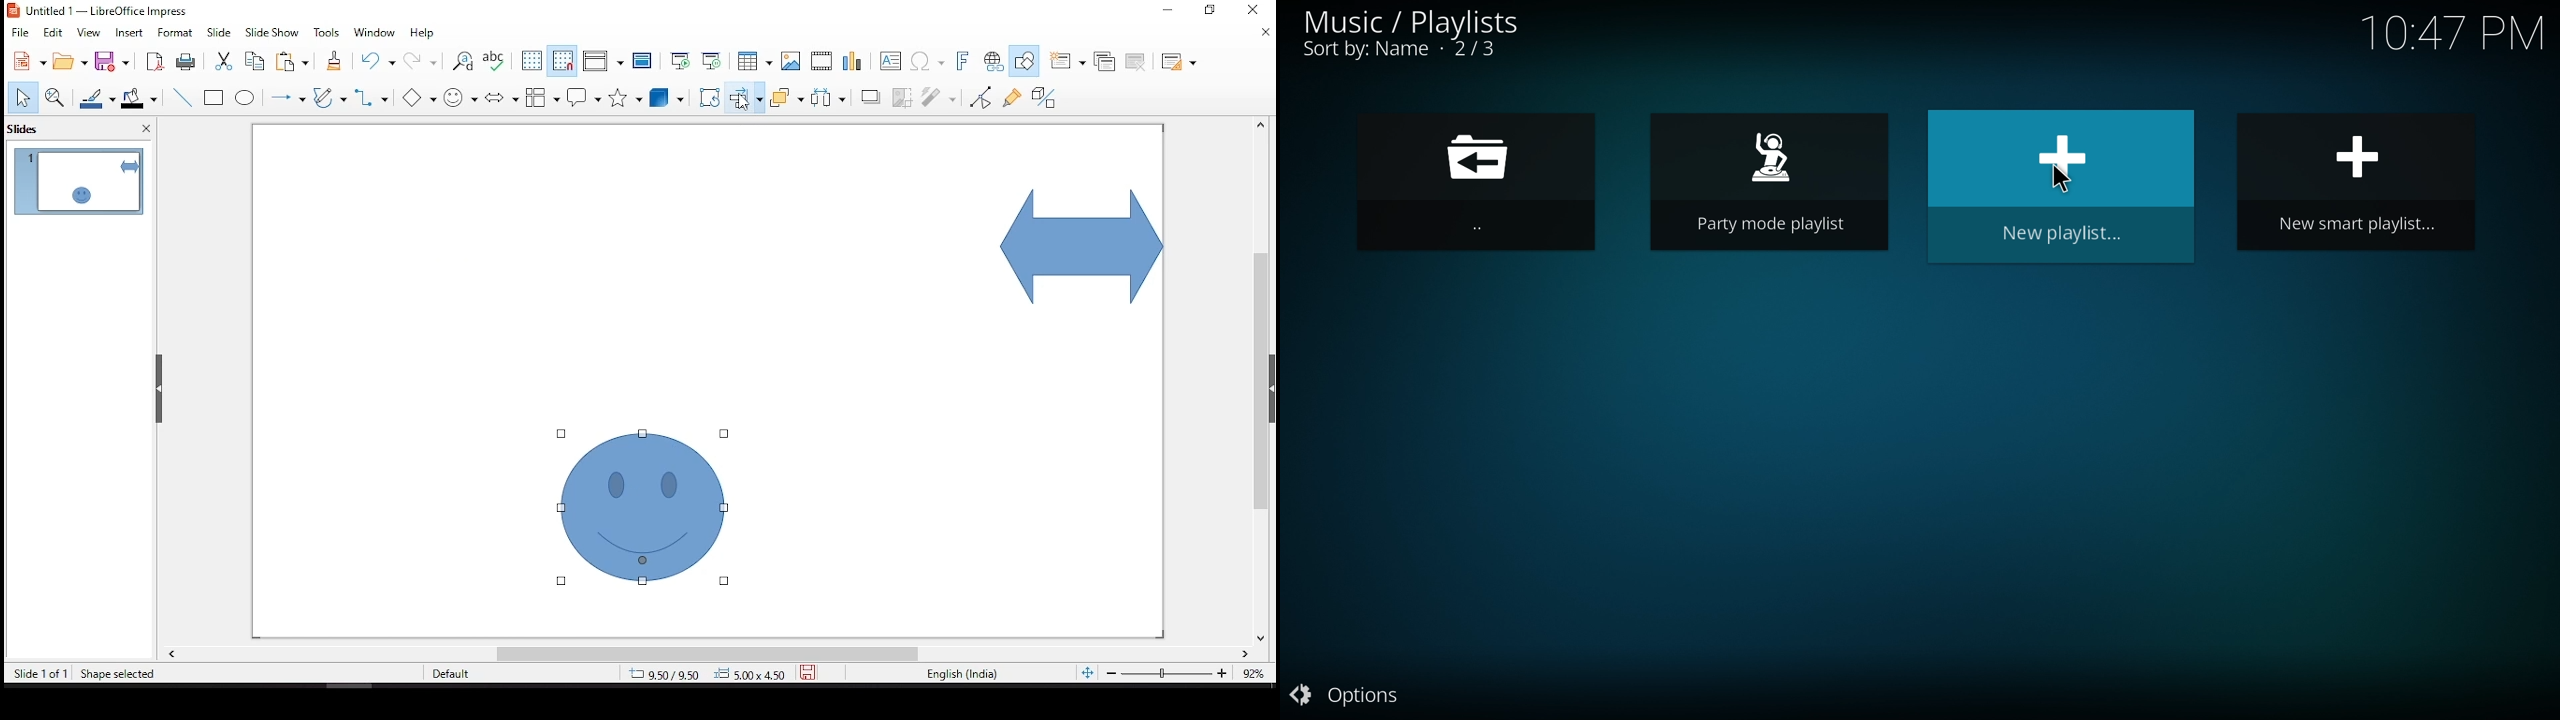  Describe the element at coordinates (1257, 9) in the screenshot. I see `close window` at that location.